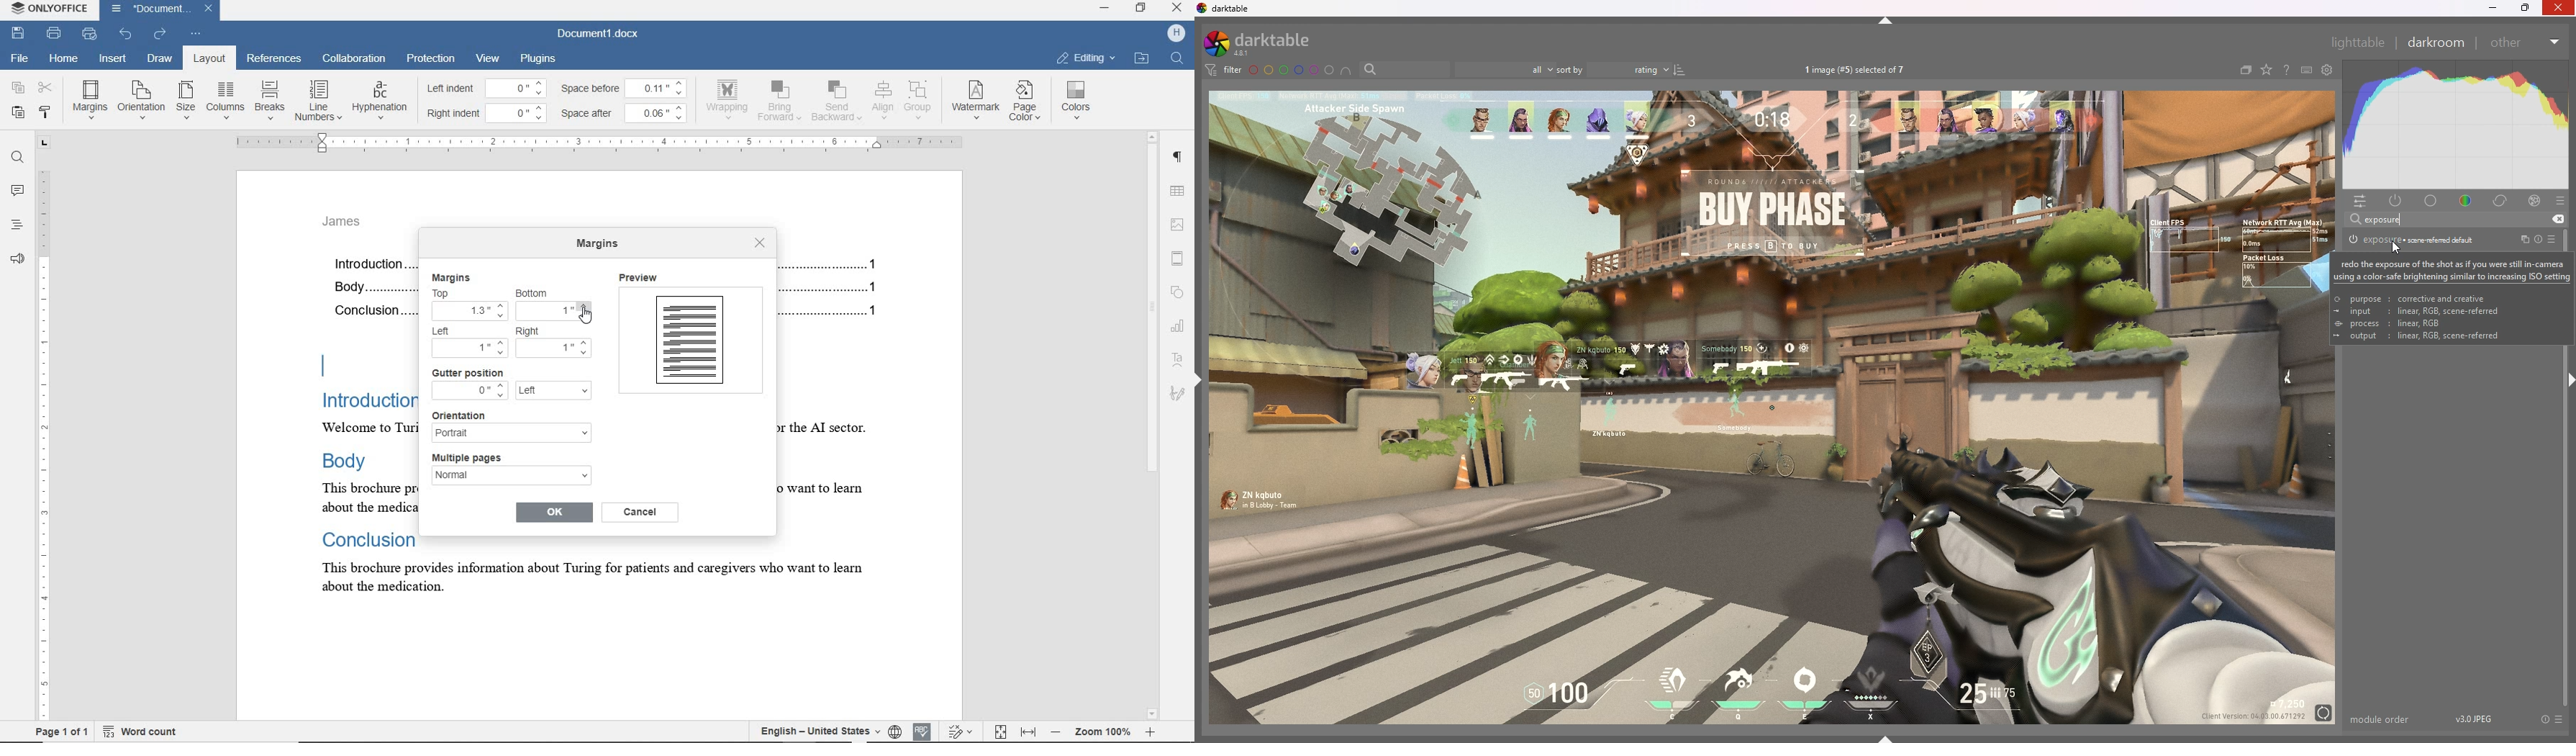  What do you see at coordinates (1177, 392) in the screenshot?
I see `signature` at bounding box center [1177, 392].